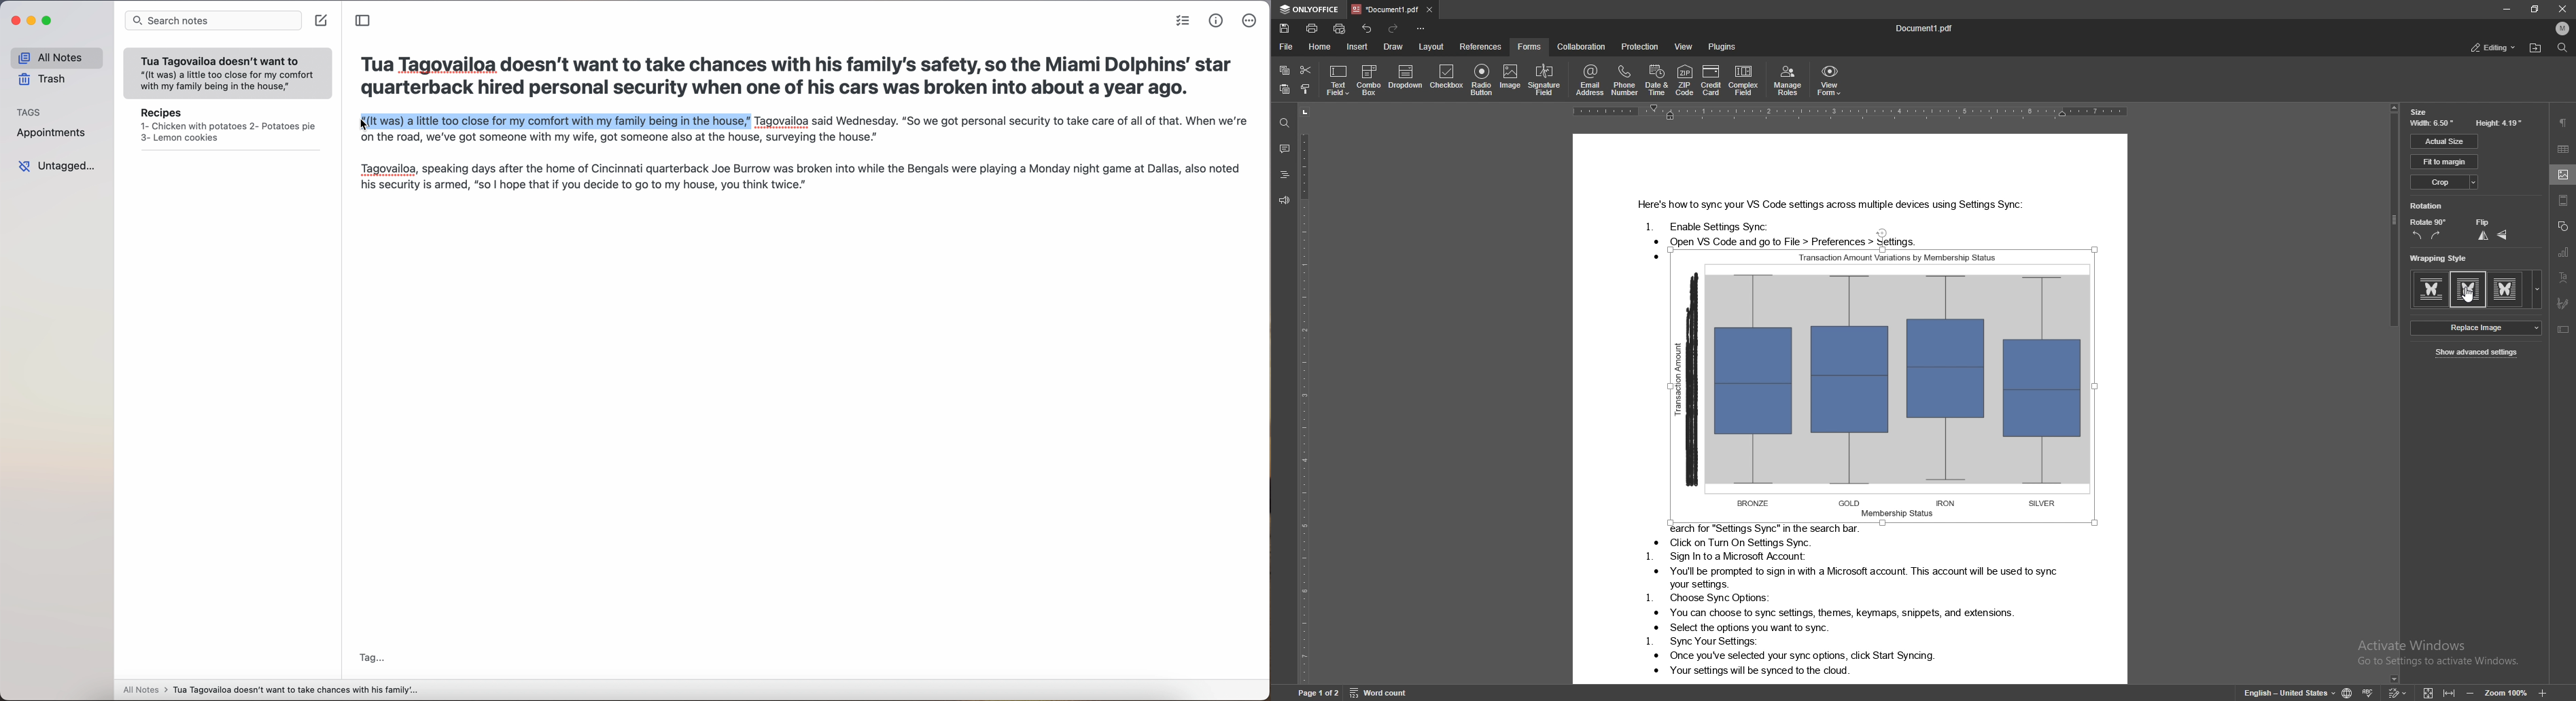 The width and height of the screenshot is (2576, 728). What do you see at coordinates (1183, 20) in the screenshot?
I see `check list` at bounding box center [1183, 20].